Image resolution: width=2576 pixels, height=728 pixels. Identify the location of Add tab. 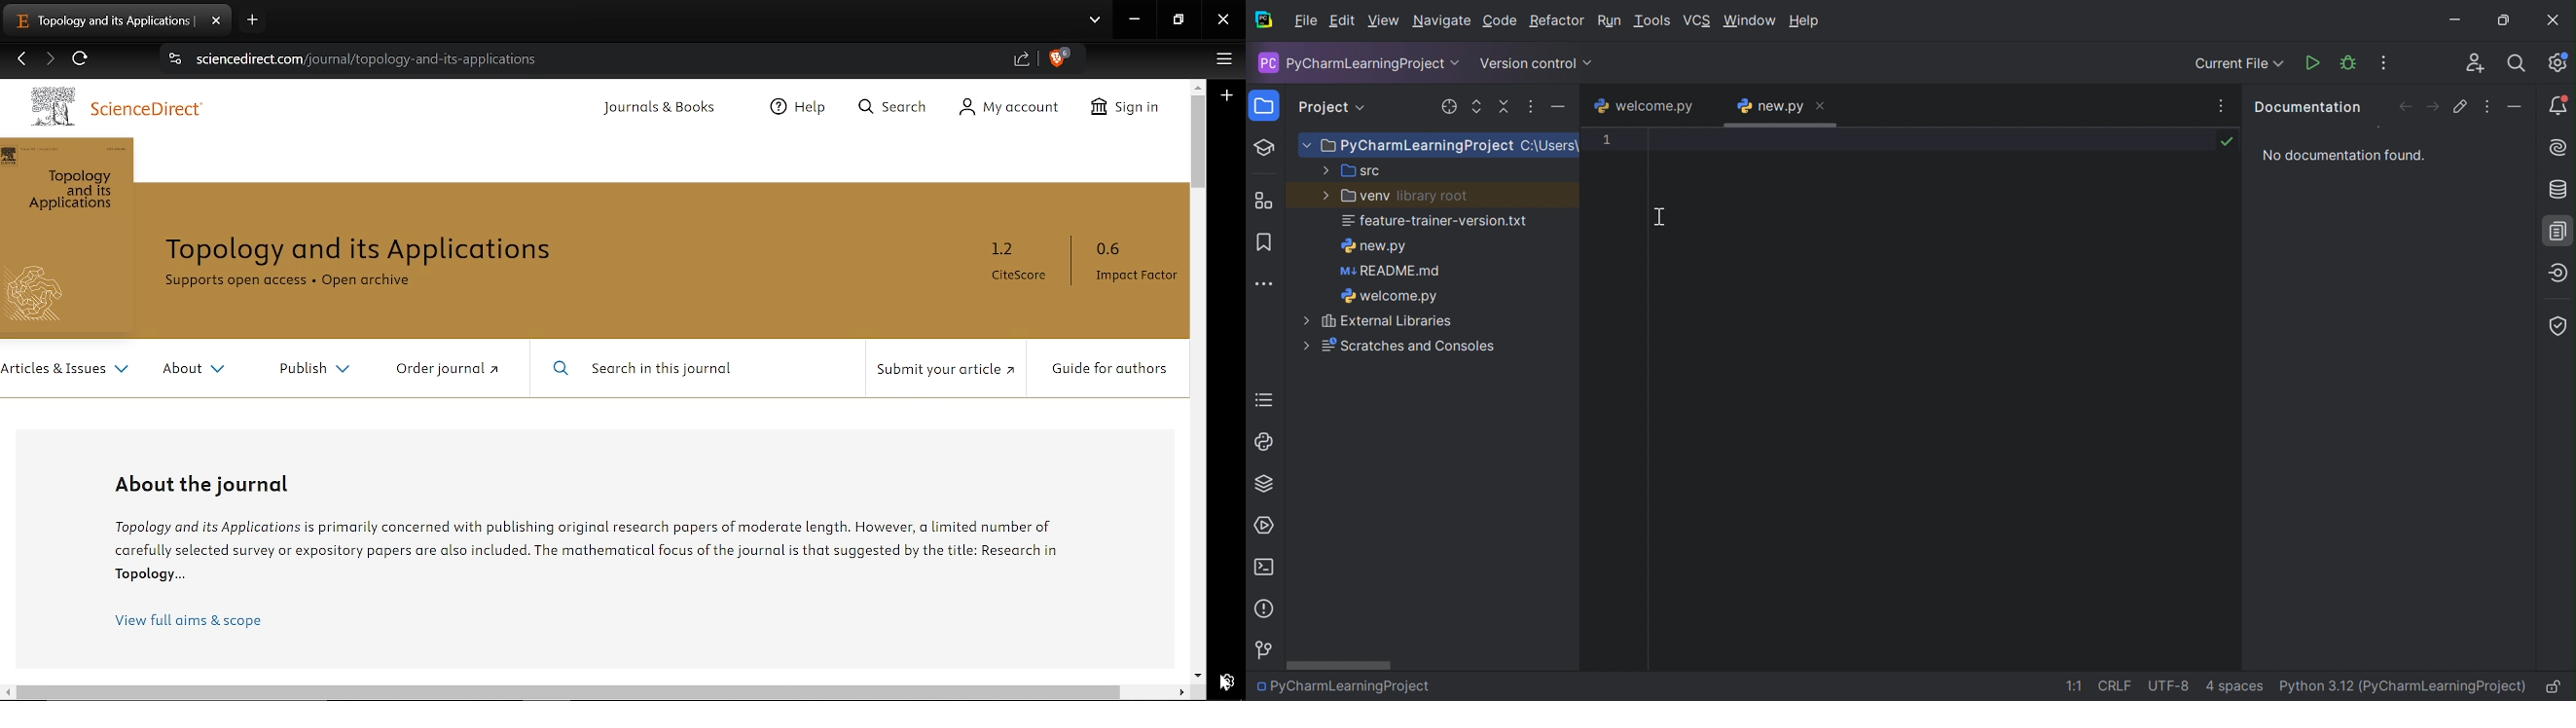
(252, 20).